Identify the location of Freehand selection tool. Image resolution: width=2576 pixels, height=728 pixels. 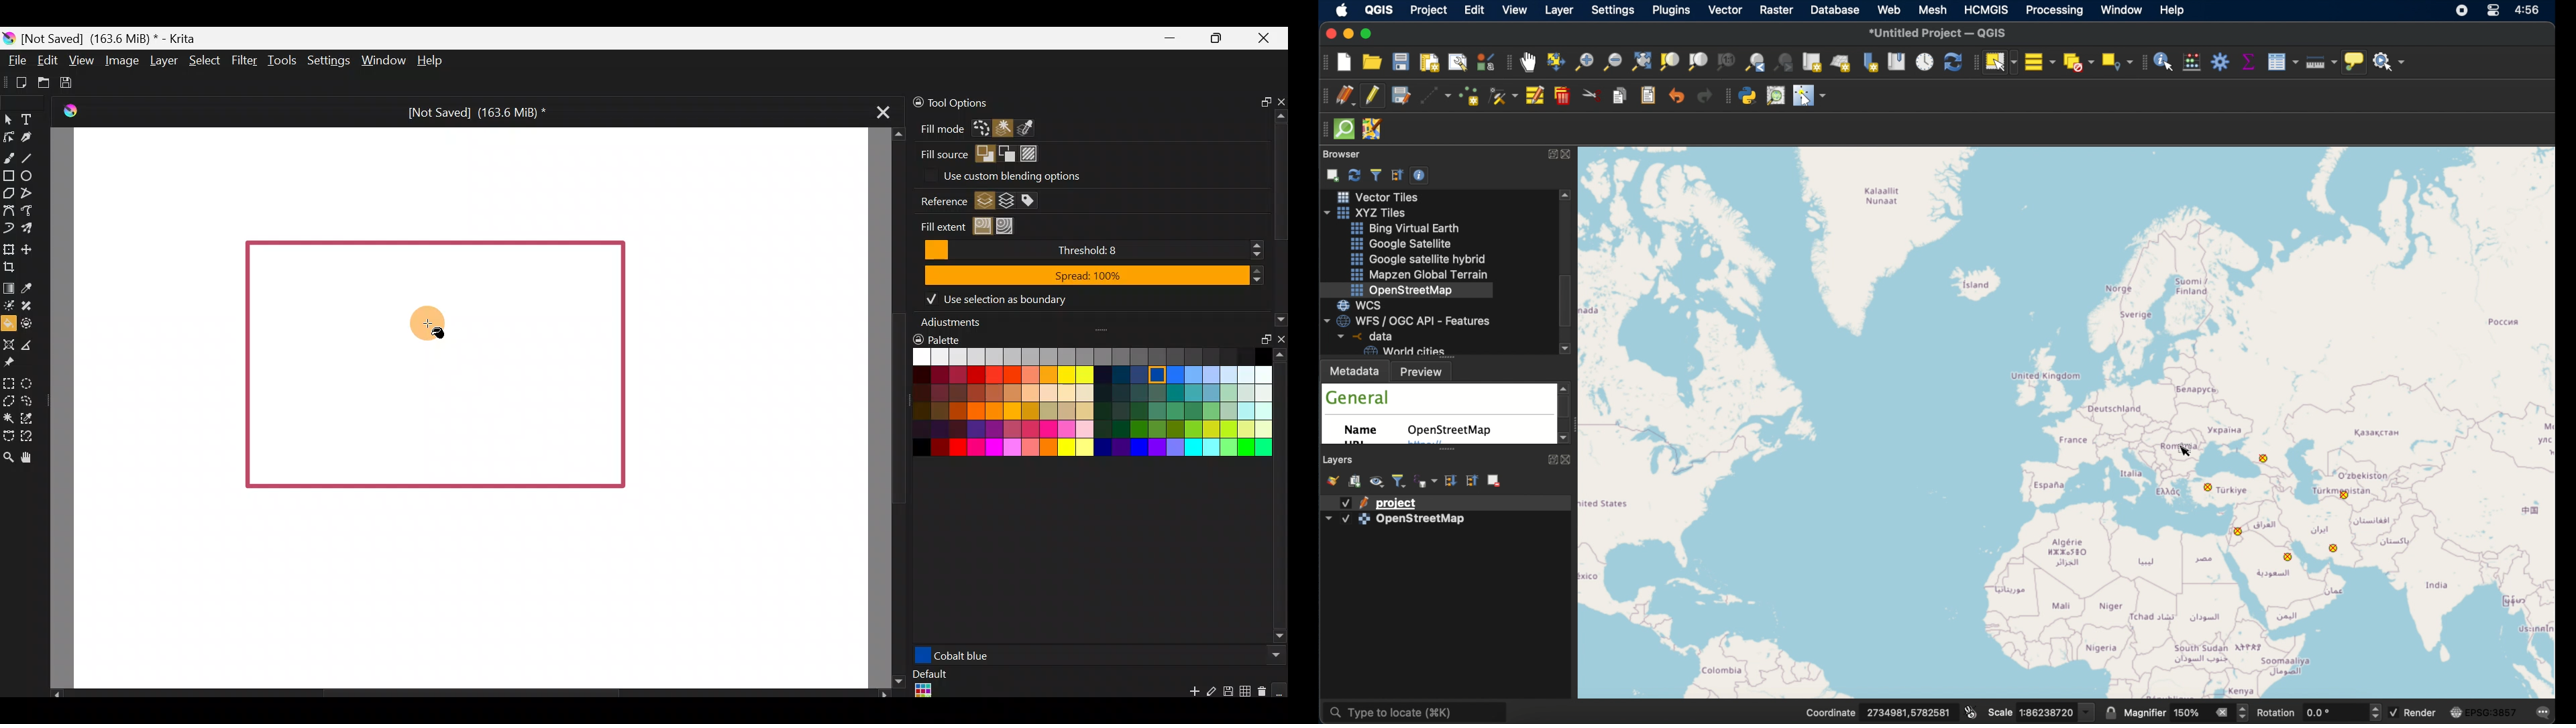
(28, 400).